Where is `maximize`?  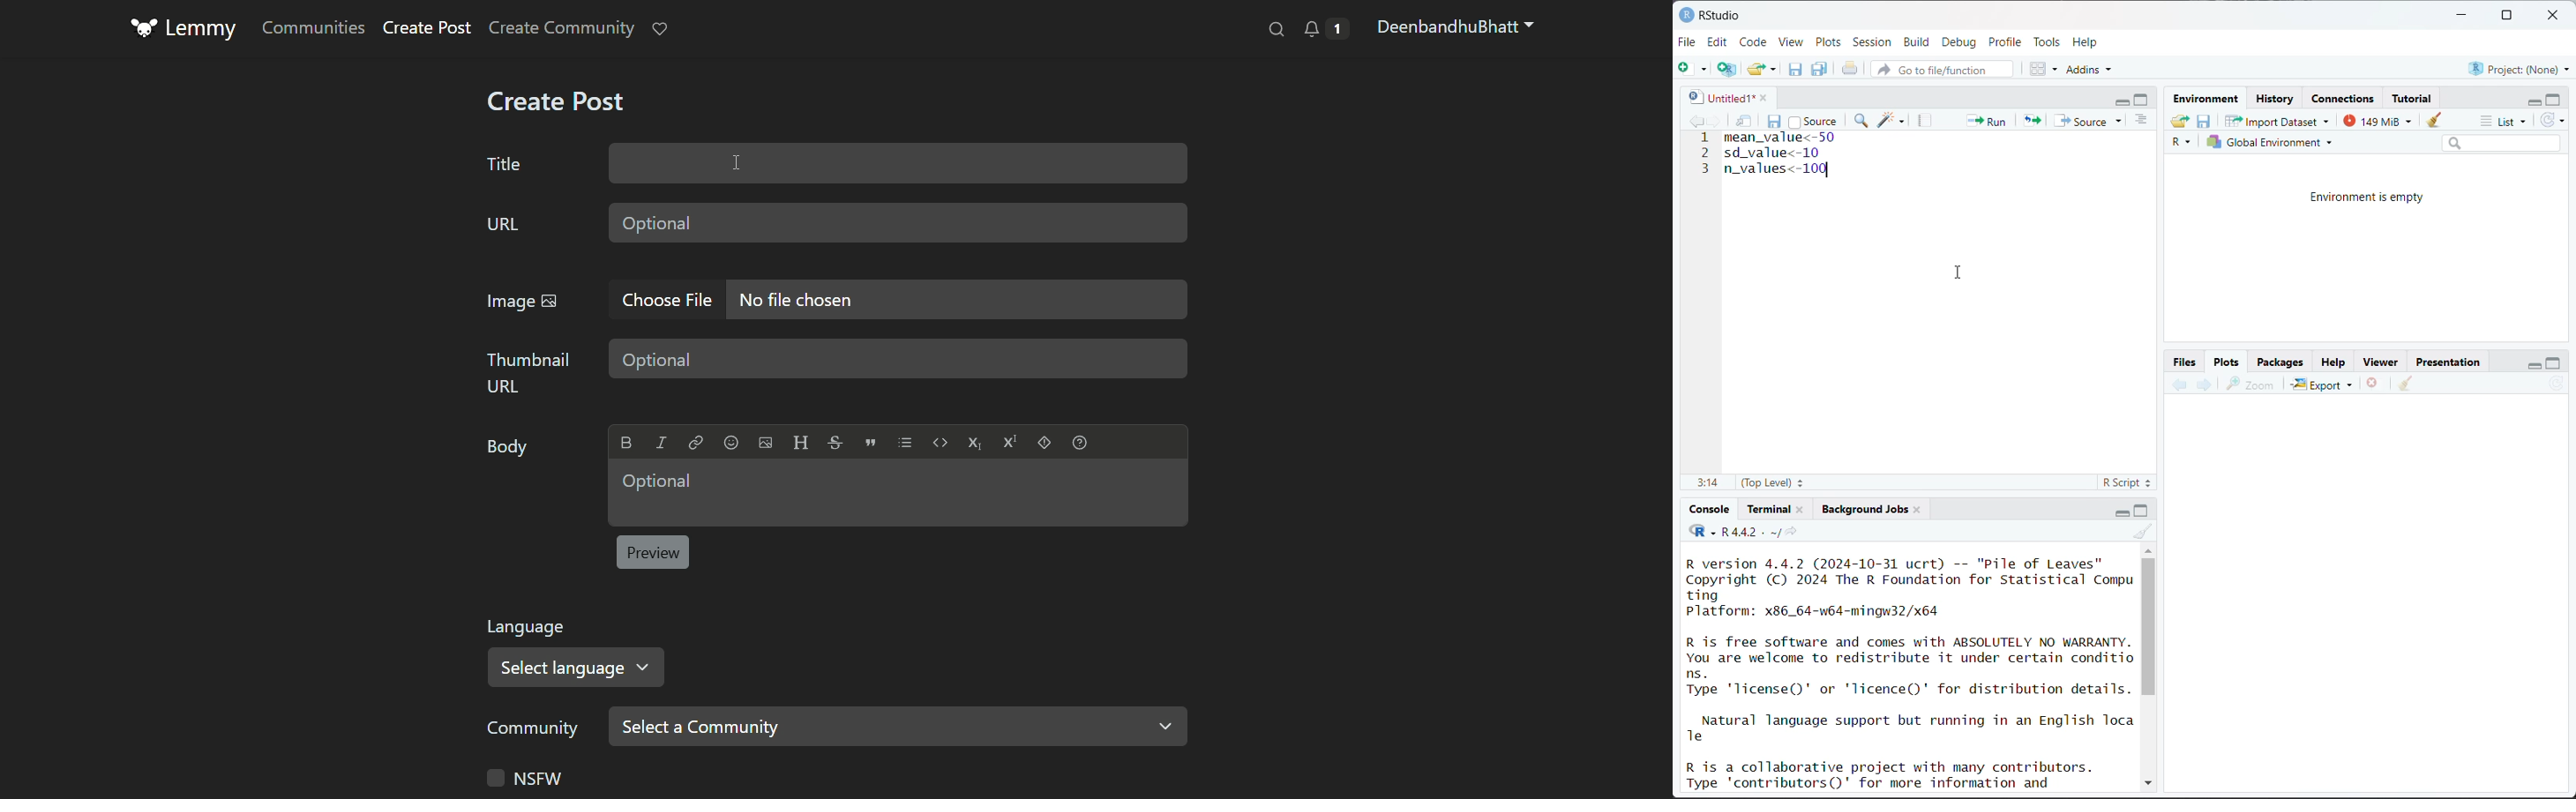 maximize is located at coordinates (2506, 16).